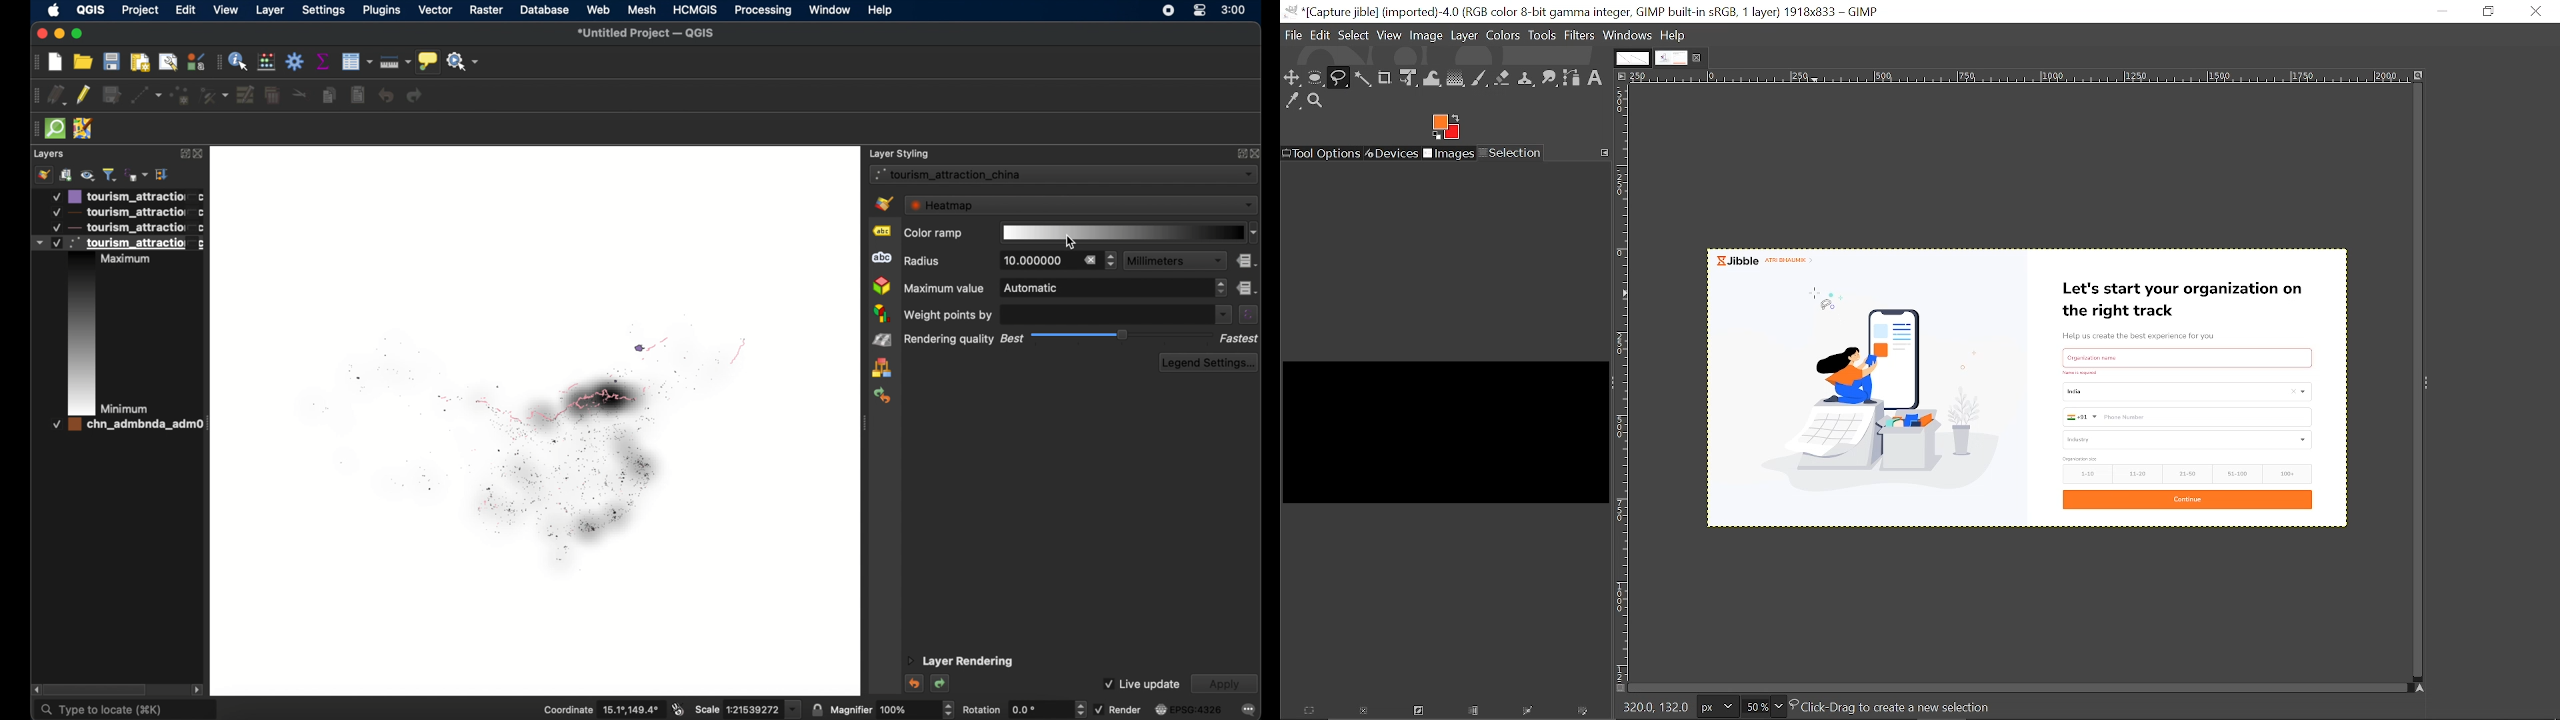  Describe the element at coordinates (1674, 35) in the screenshot. I see `help` at that location.